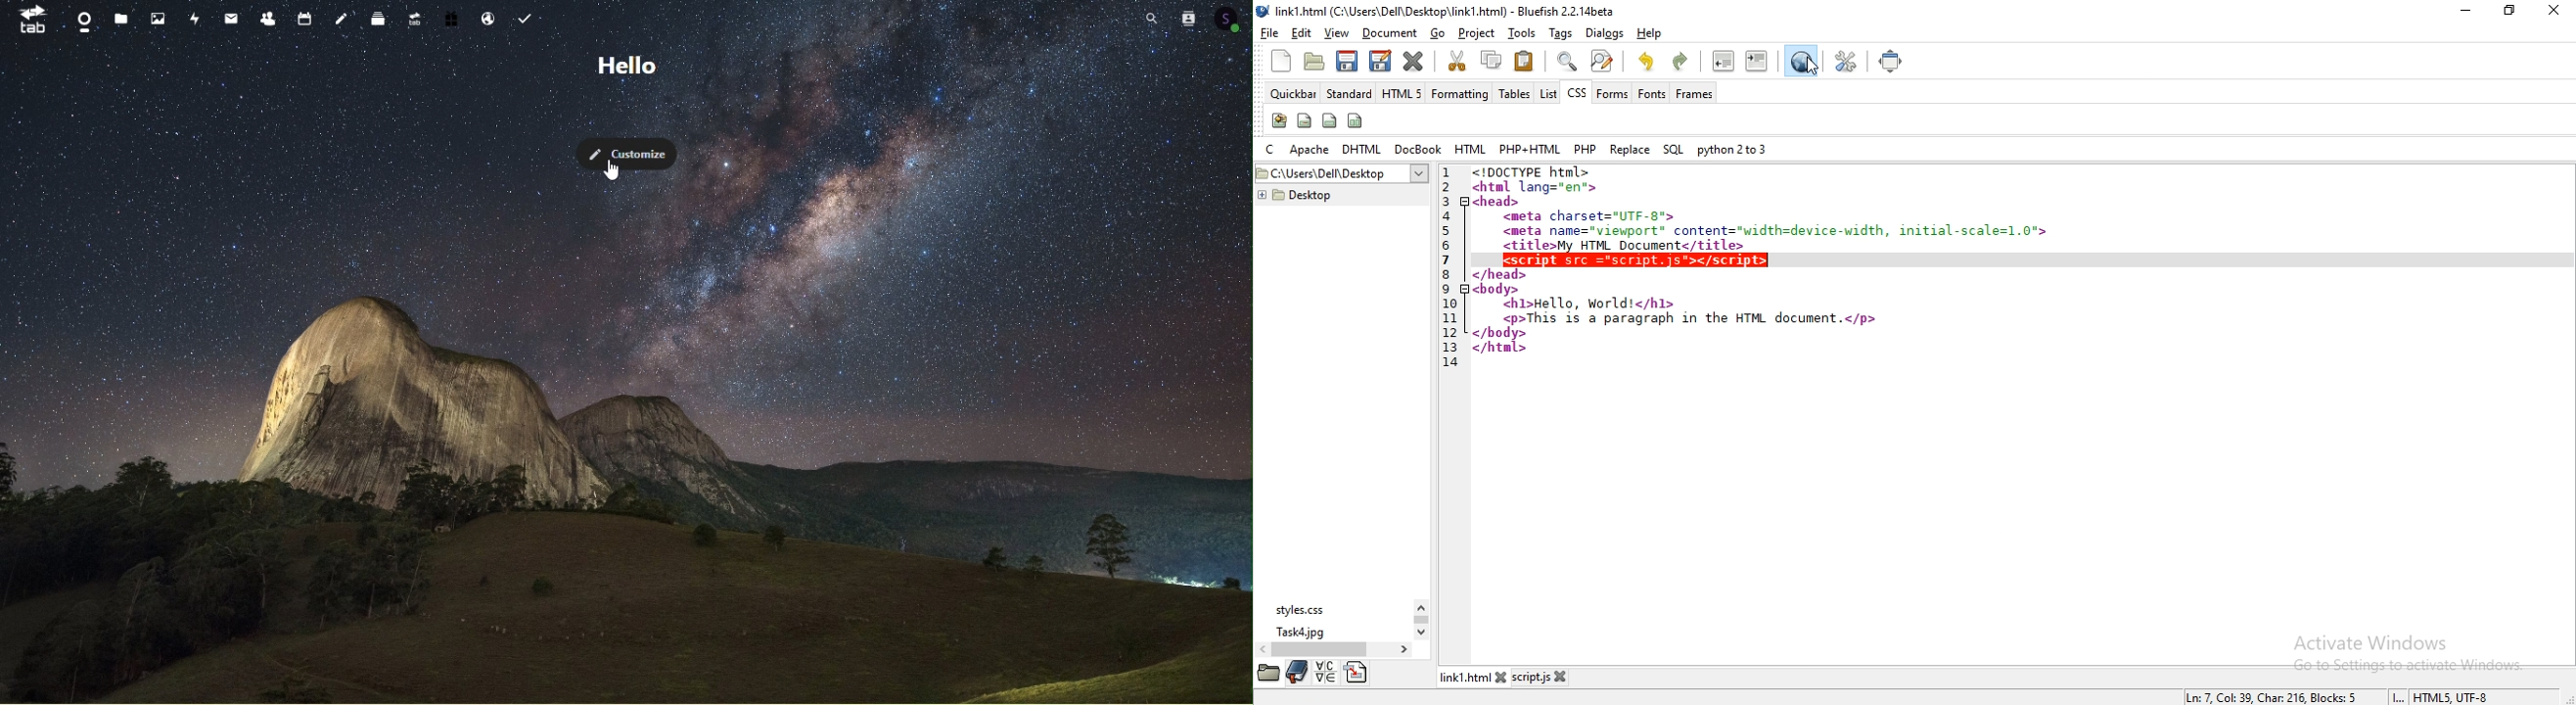  Describe the element at coordinates (1468, 677) in the screenshot. I see `link1` at that location.